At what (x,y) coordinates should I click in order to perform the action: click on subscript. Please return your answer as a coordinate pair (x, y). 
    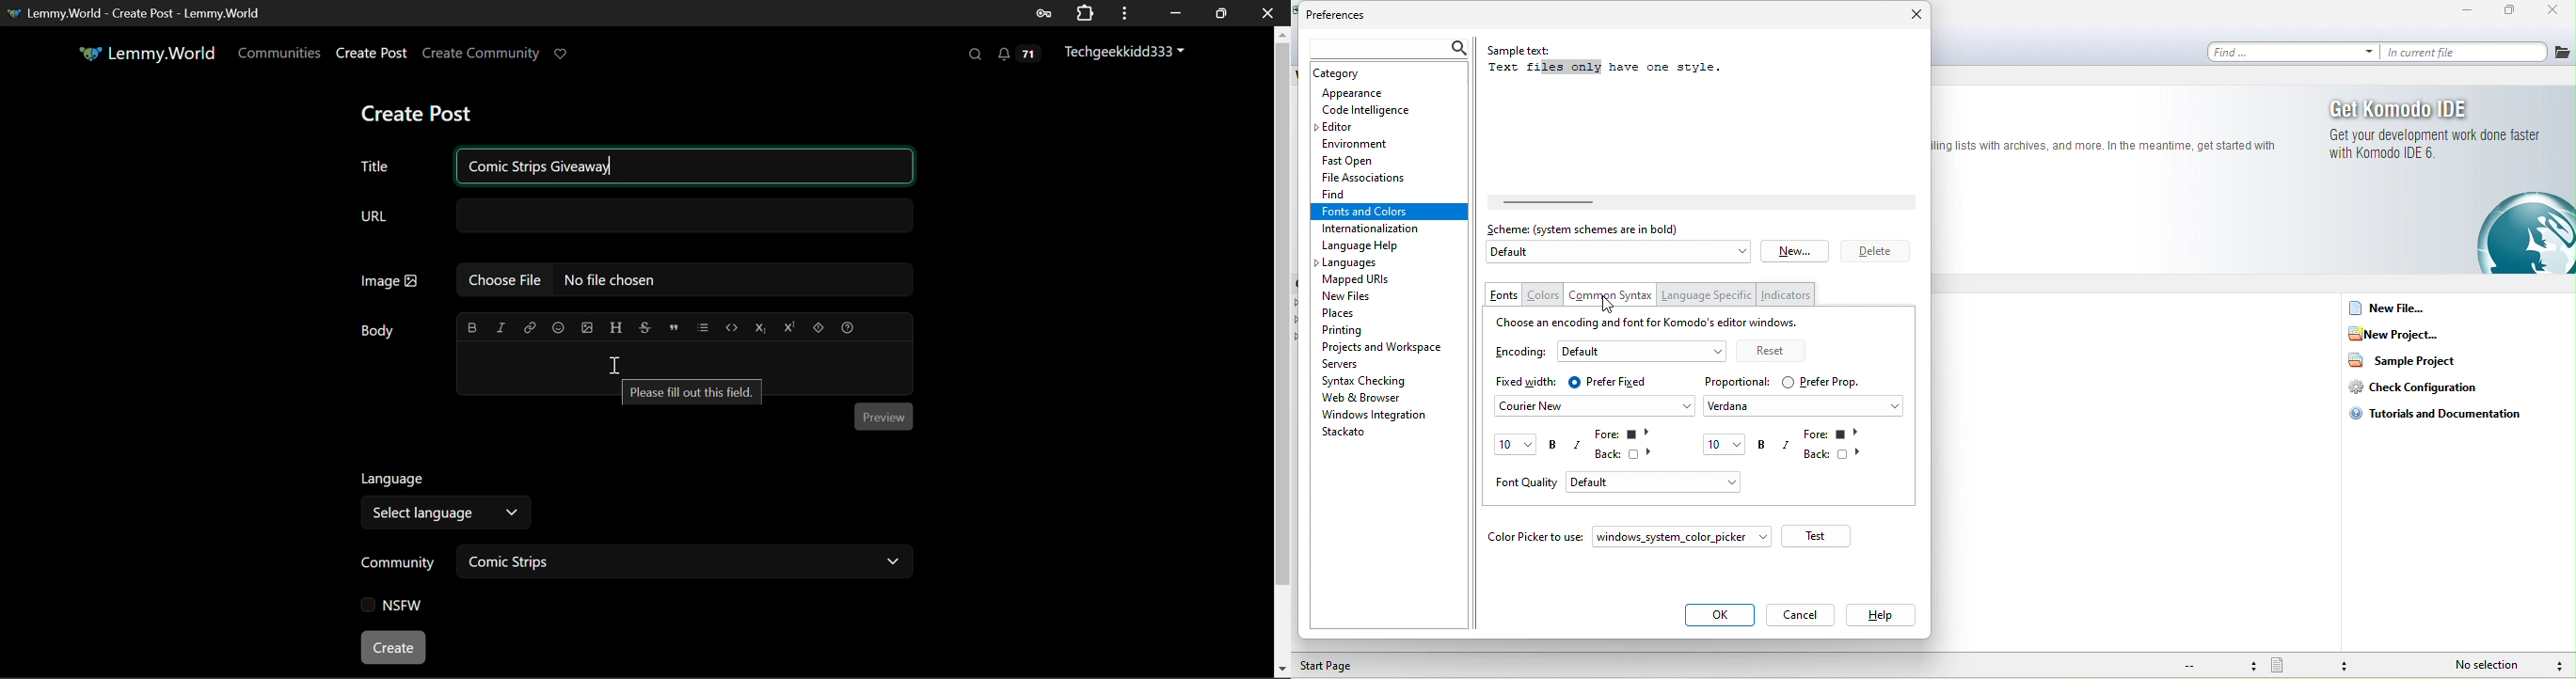
    Looking at the image, I should click on (761, 327).